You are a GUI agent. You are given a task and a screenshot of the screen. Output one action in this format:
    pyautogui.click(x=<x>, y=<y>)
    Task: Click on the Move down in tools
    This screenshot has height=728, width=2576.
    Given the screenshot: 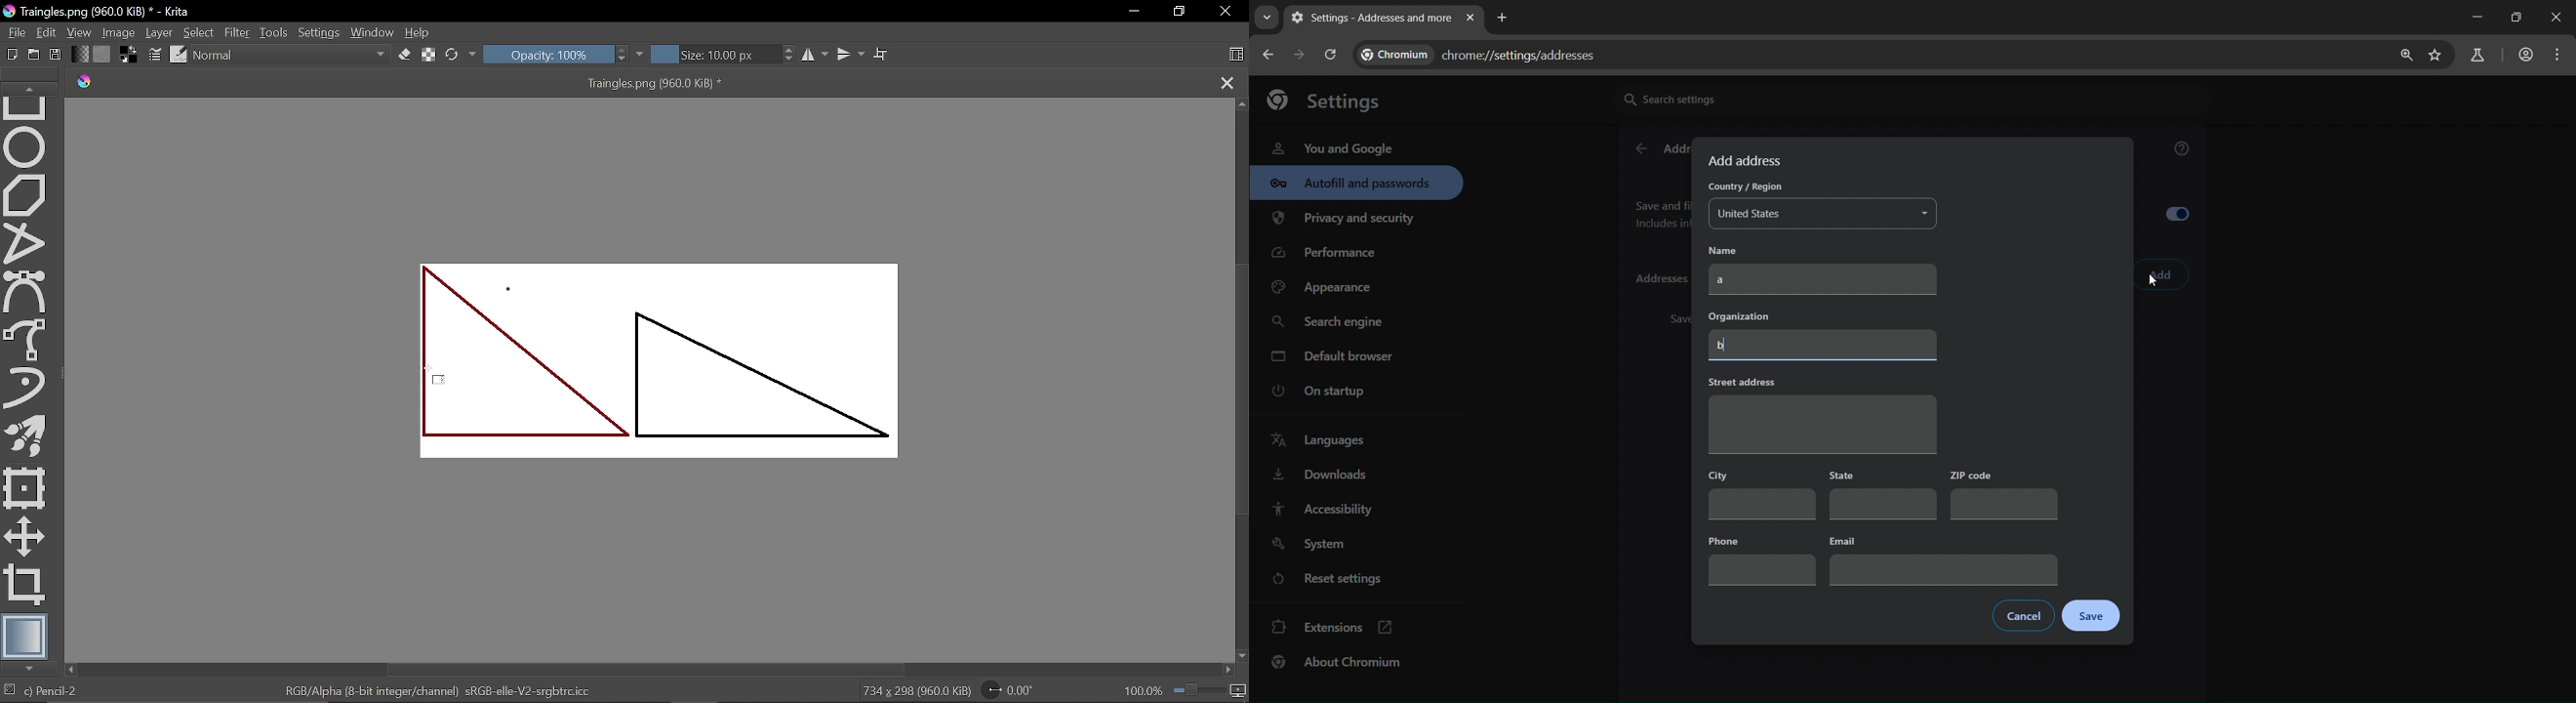 What is the action you would take?
    pyautogui.click(x=31, y=669)
    